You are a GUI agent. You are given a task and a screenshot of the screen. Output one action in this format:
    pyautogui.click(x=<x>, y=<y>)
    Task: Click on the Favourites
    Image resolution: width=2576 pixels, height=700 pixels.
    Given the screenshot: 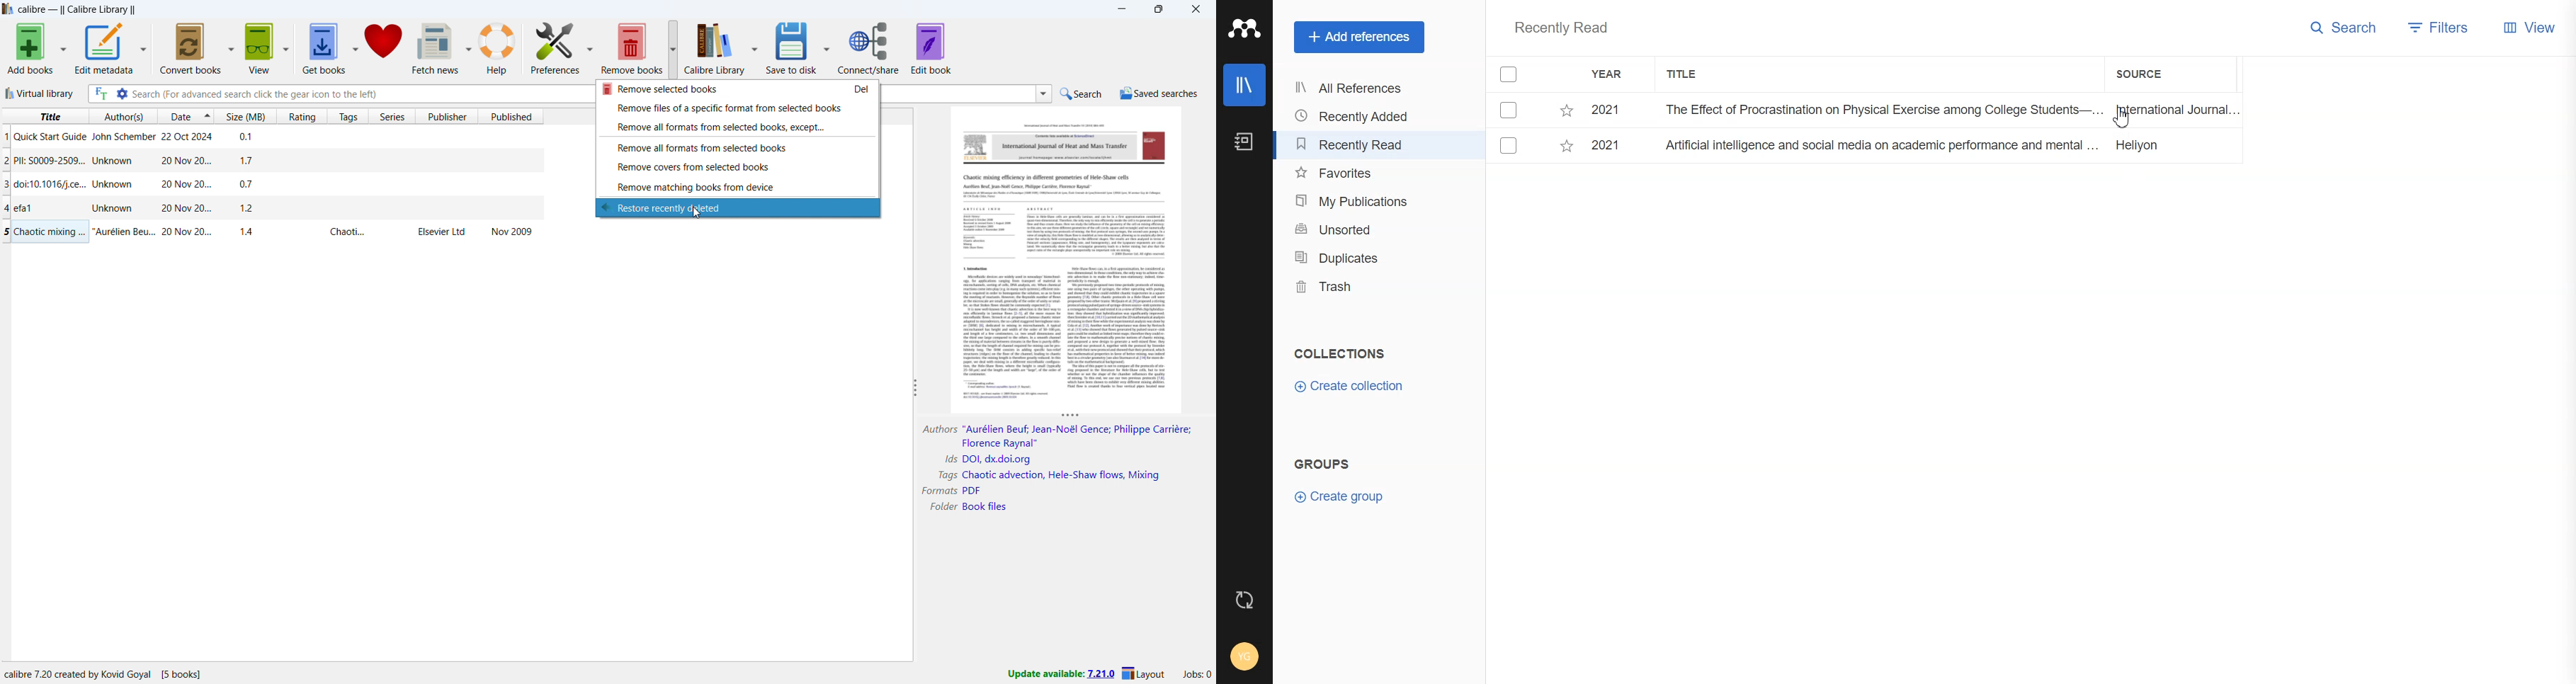 What is the action you would take?
    pyautogui.click(x=1356, y=173)
    